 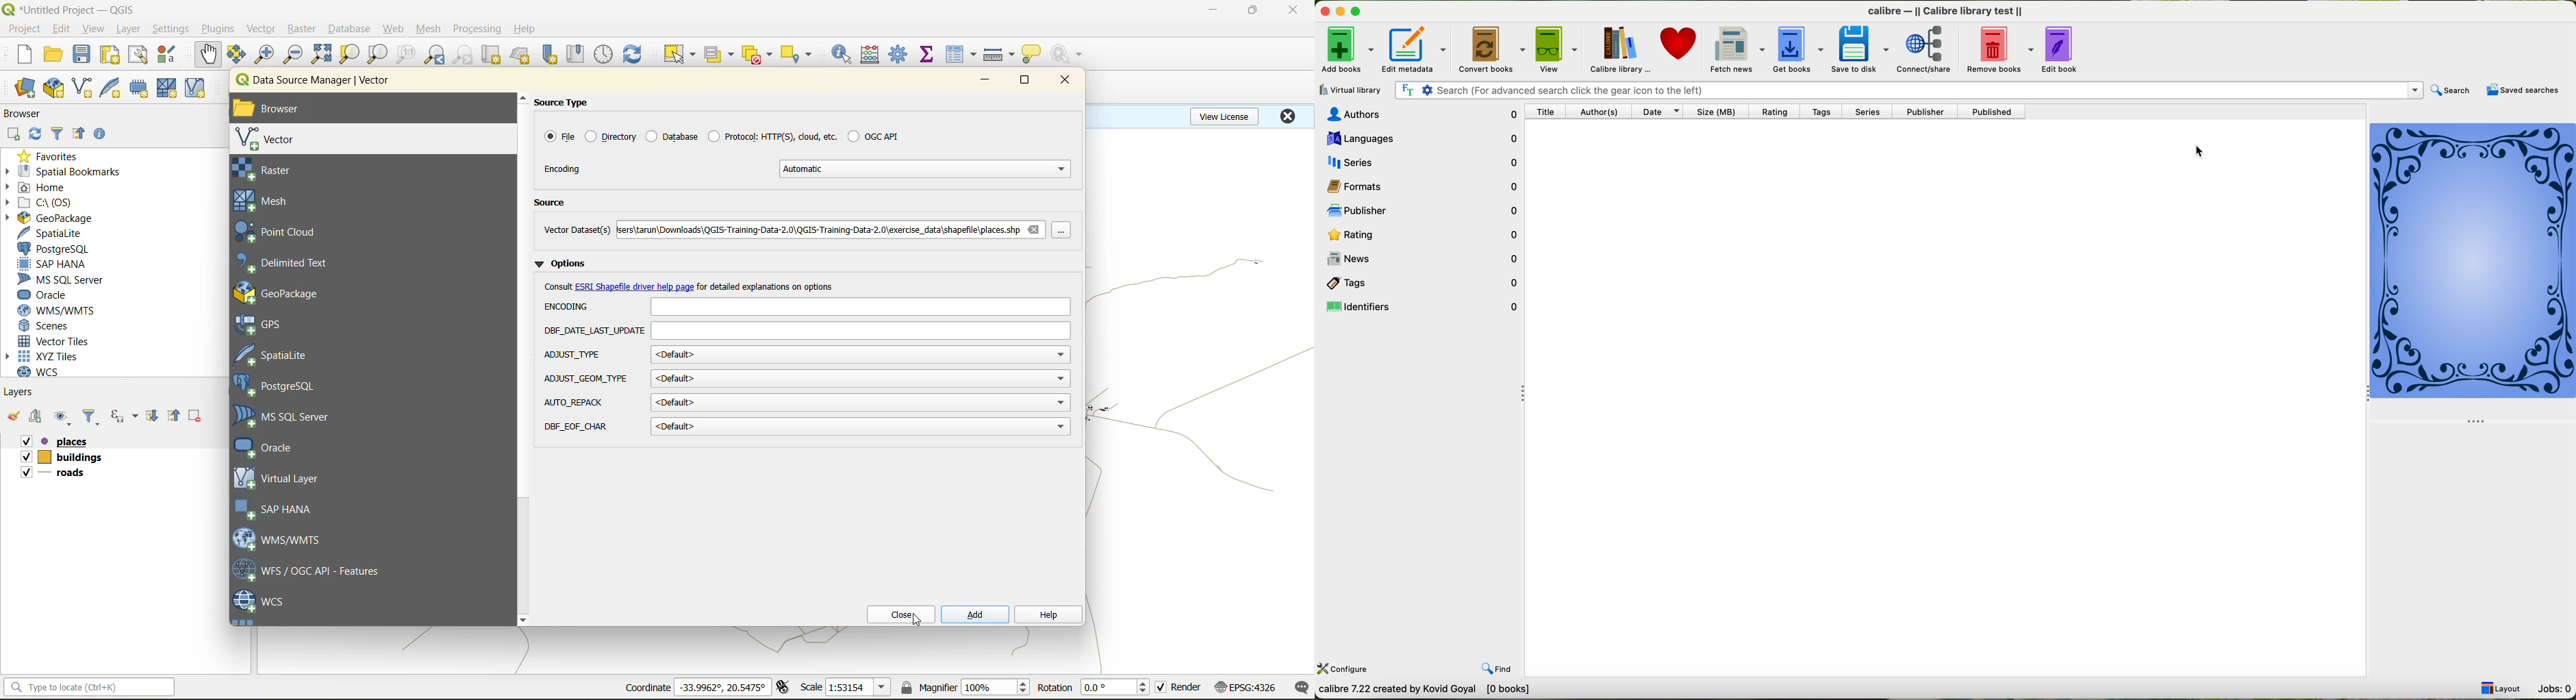 What do you see at coordinates (1776, 111) in the screenshot?
I see `rating` at bounding box center [1776, 111].